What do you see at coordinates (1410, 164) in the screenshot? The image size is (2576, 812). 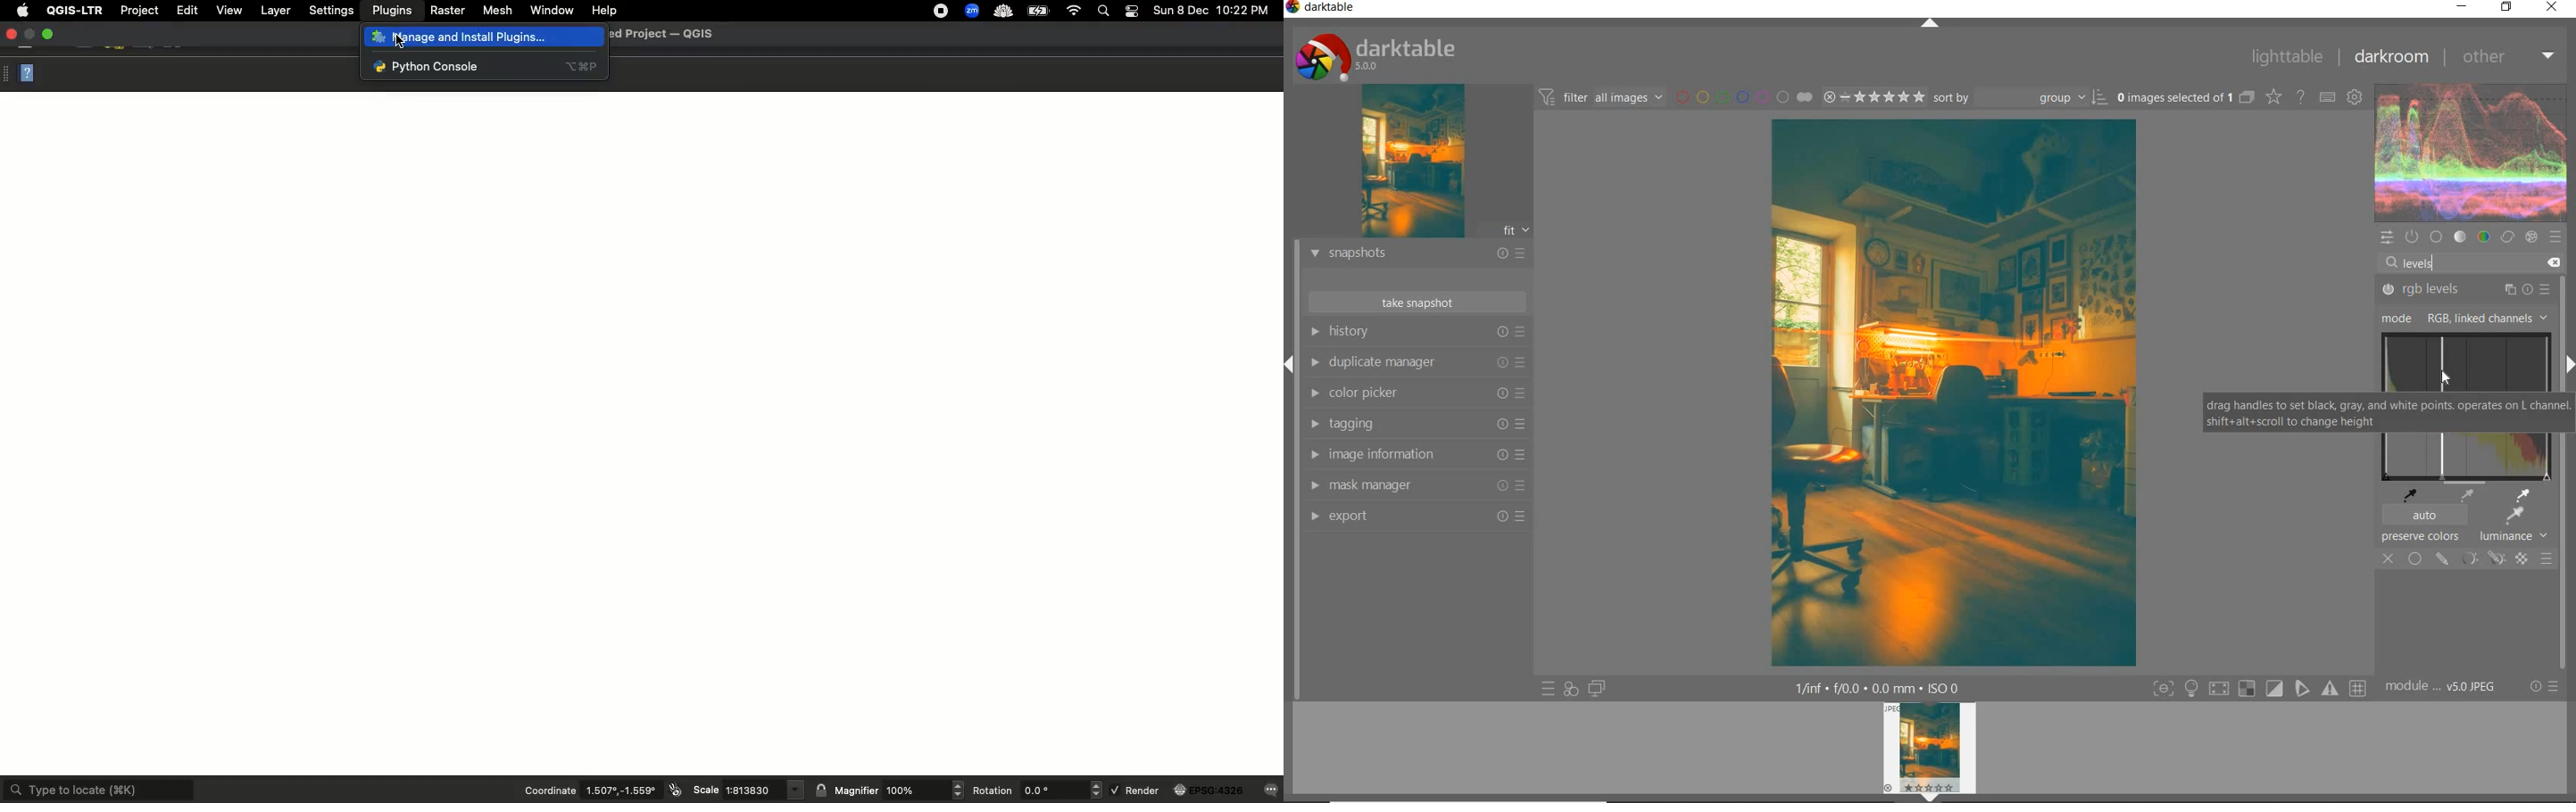 I see `image preview` at bounding box center [1410, 164].